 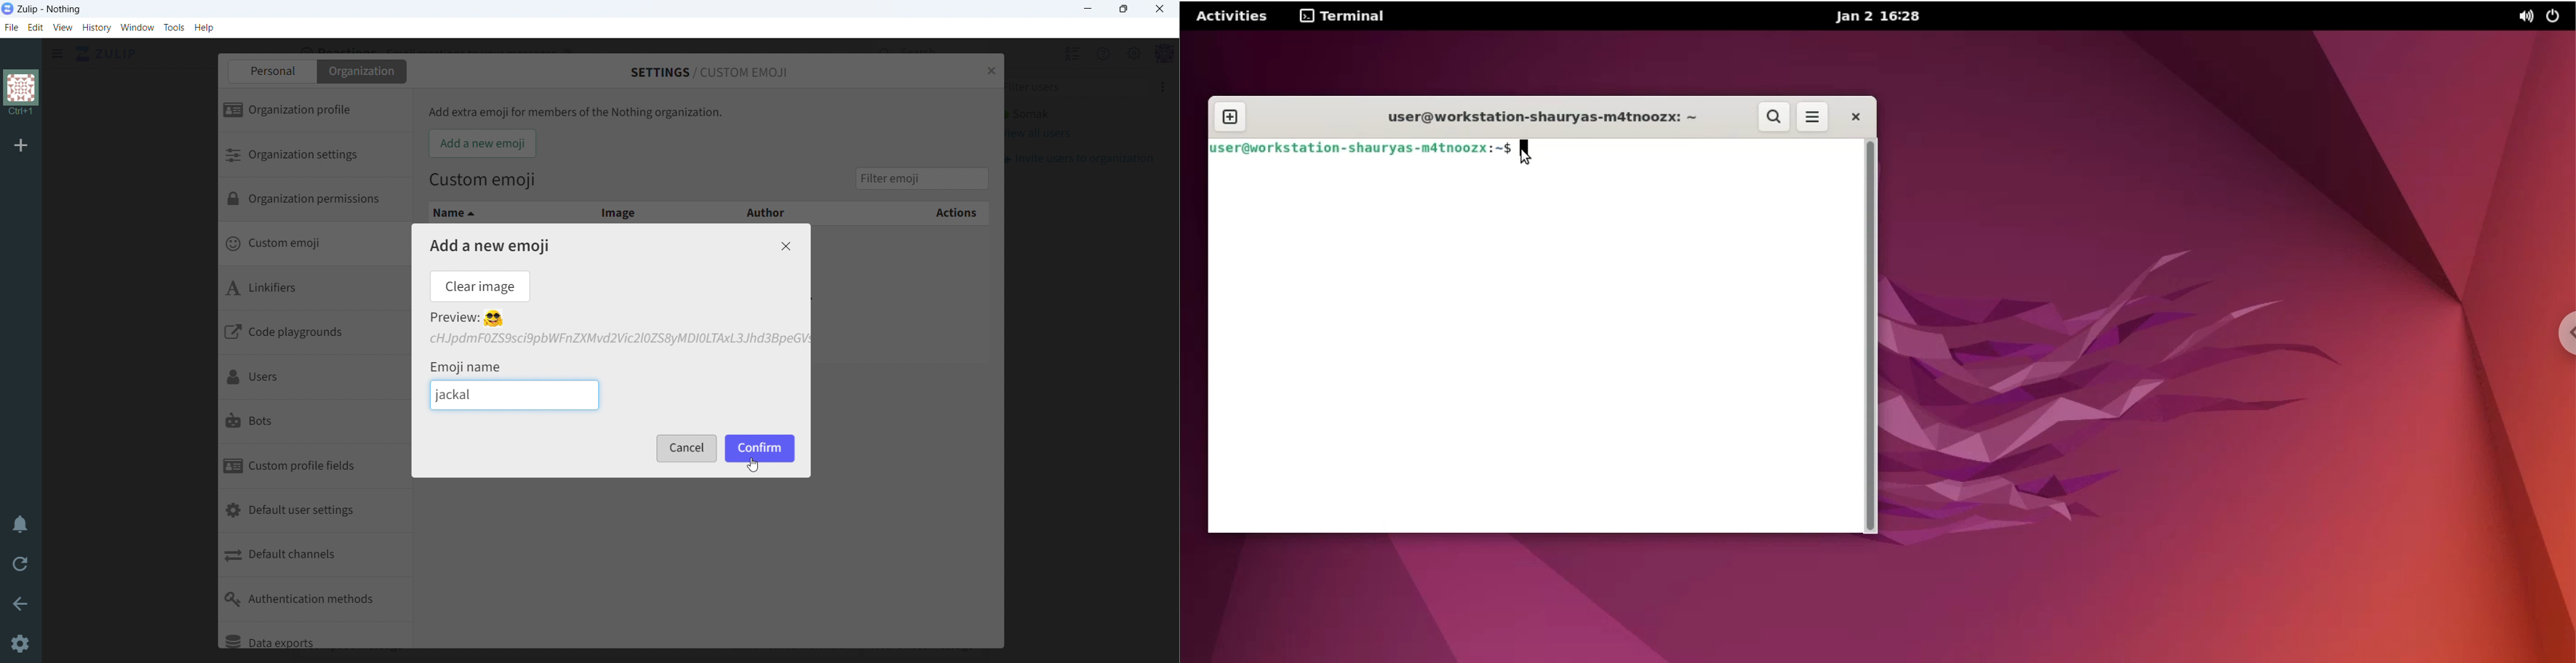 What do you see at coordinates (315, 111) in the screenshot?
I see `organization profile` at bounding box center [315, 111].